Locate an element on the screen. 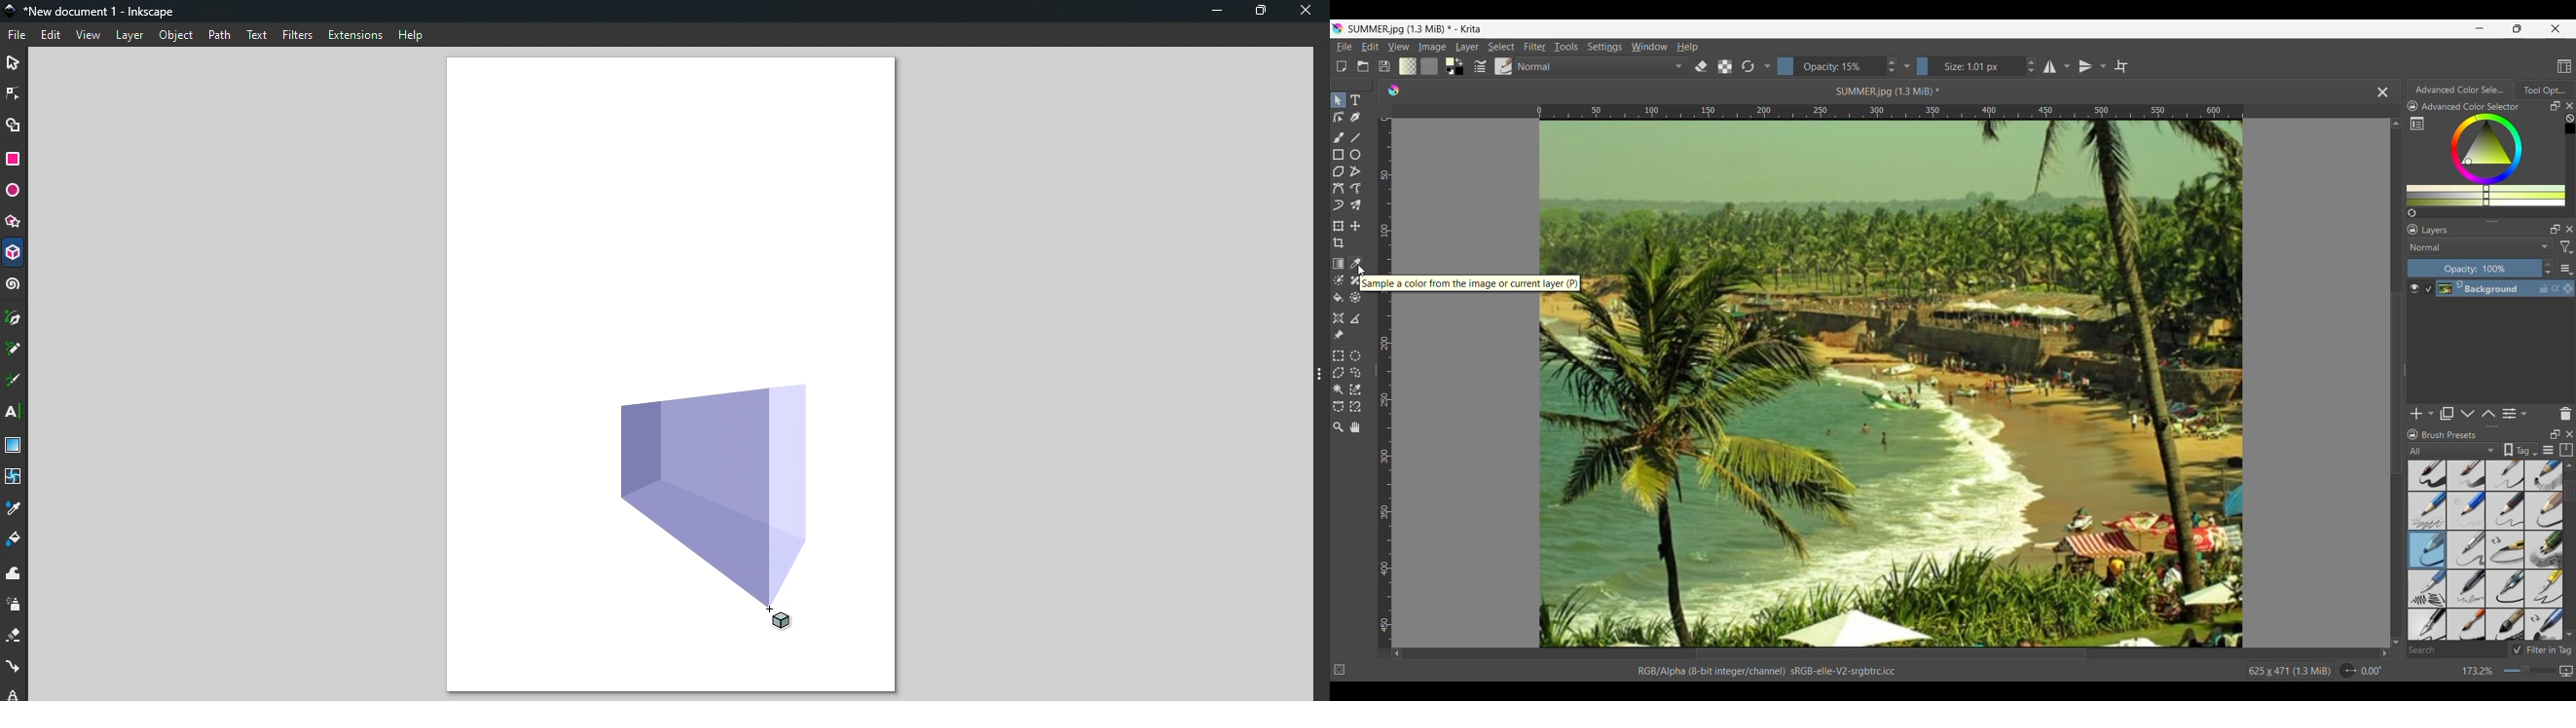 This screenshot has width=2576, height=728. Change height of panels attached to the line is located at coordinates (2487, 221).